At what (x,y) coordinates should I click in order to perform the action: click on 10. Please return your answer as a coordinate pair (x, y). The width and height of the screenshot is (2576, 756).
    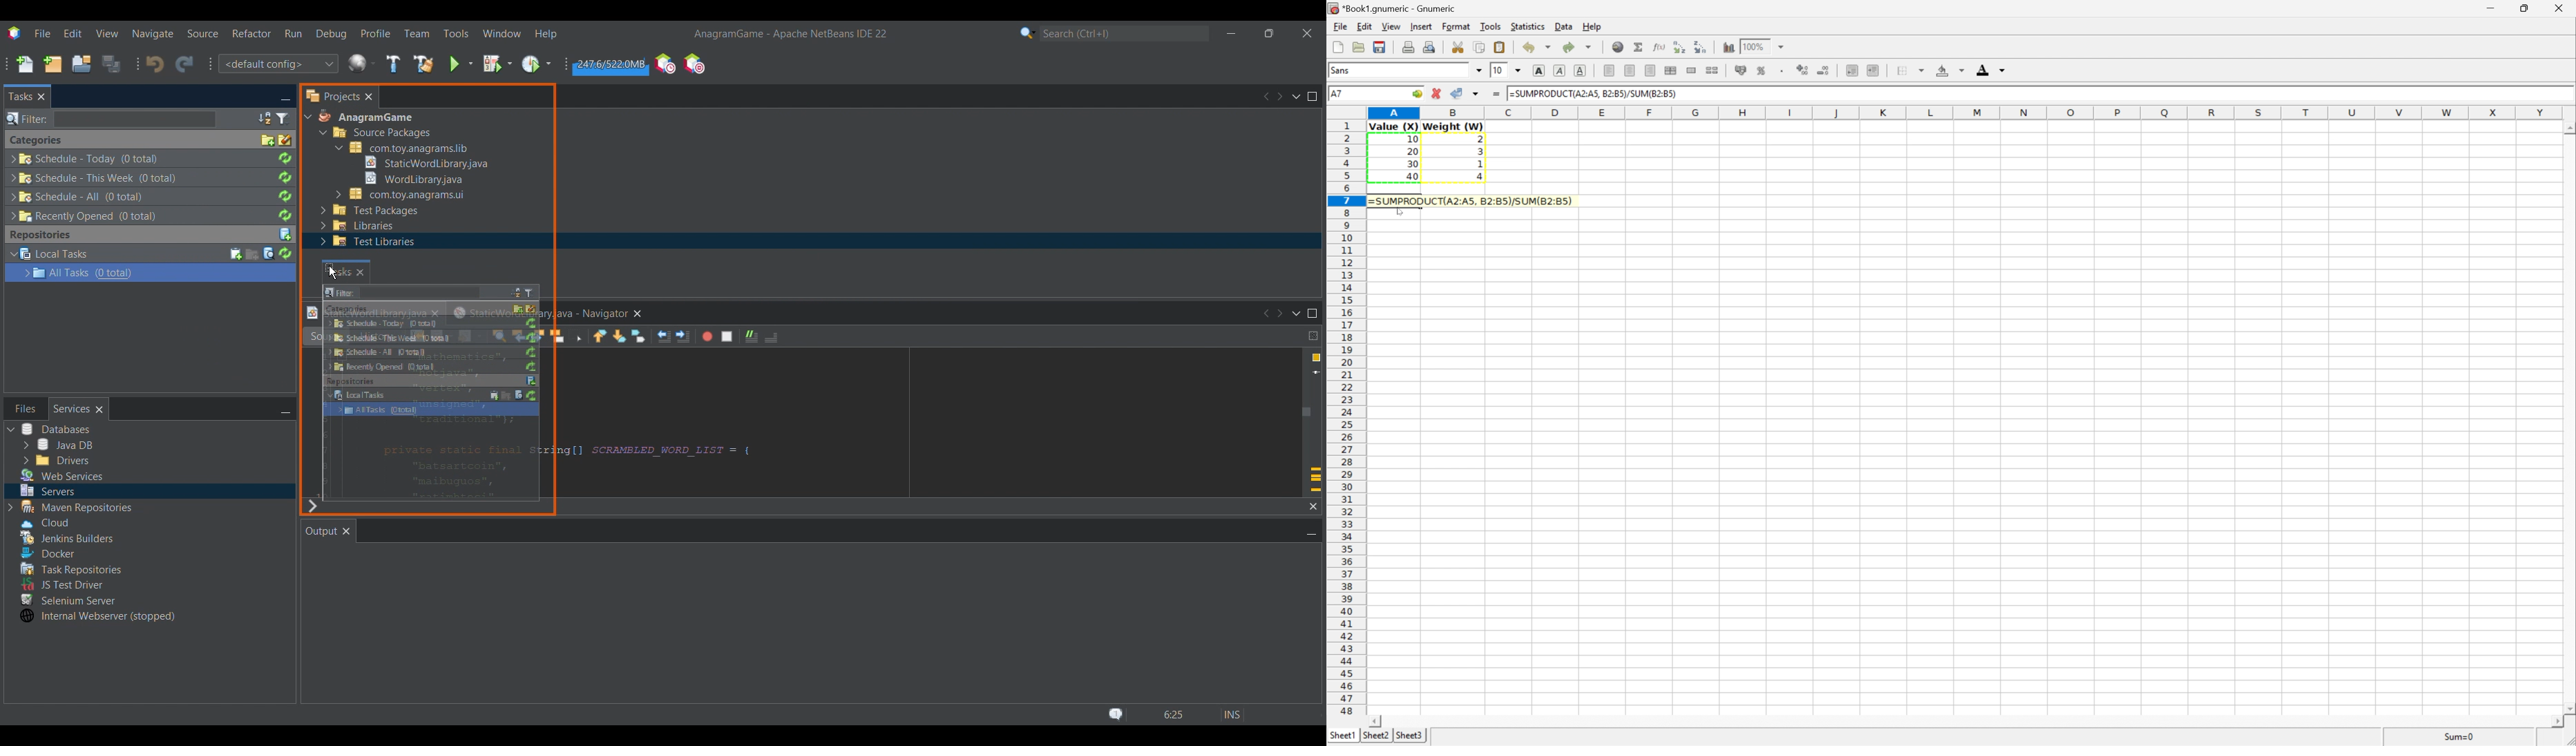
    Looking at the image, I should click on (1498, 70).